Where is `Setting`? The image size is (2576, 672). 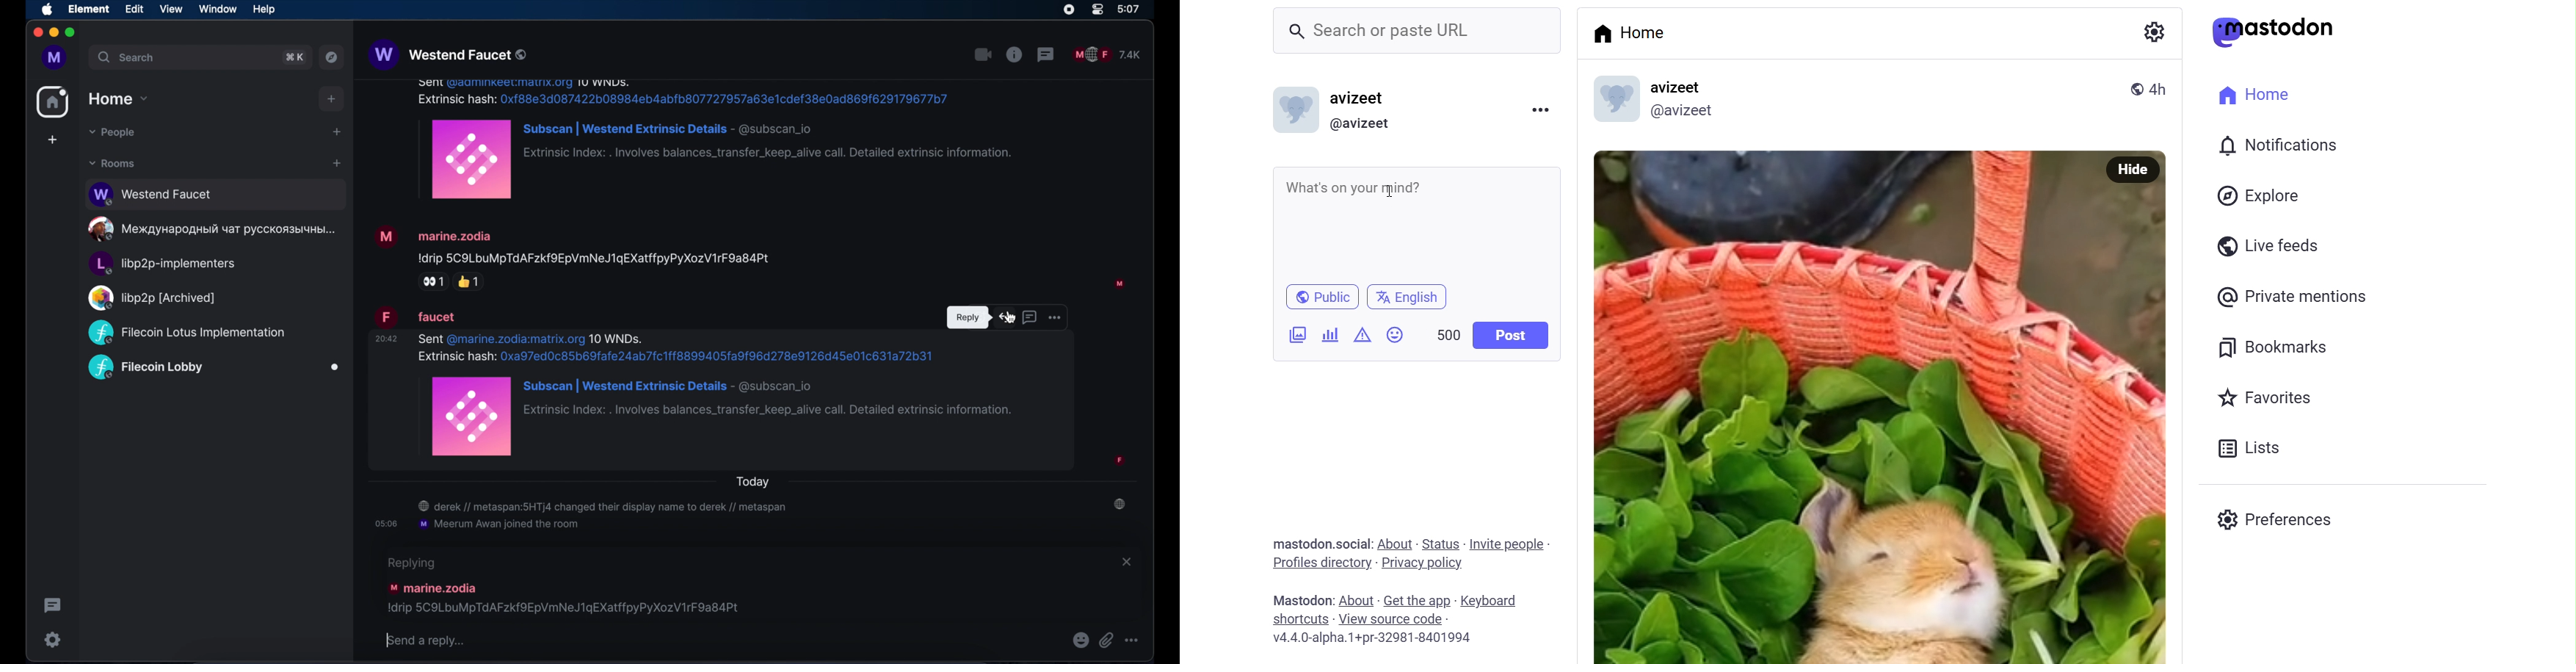 Setting is located at coordinates (2154, 32).